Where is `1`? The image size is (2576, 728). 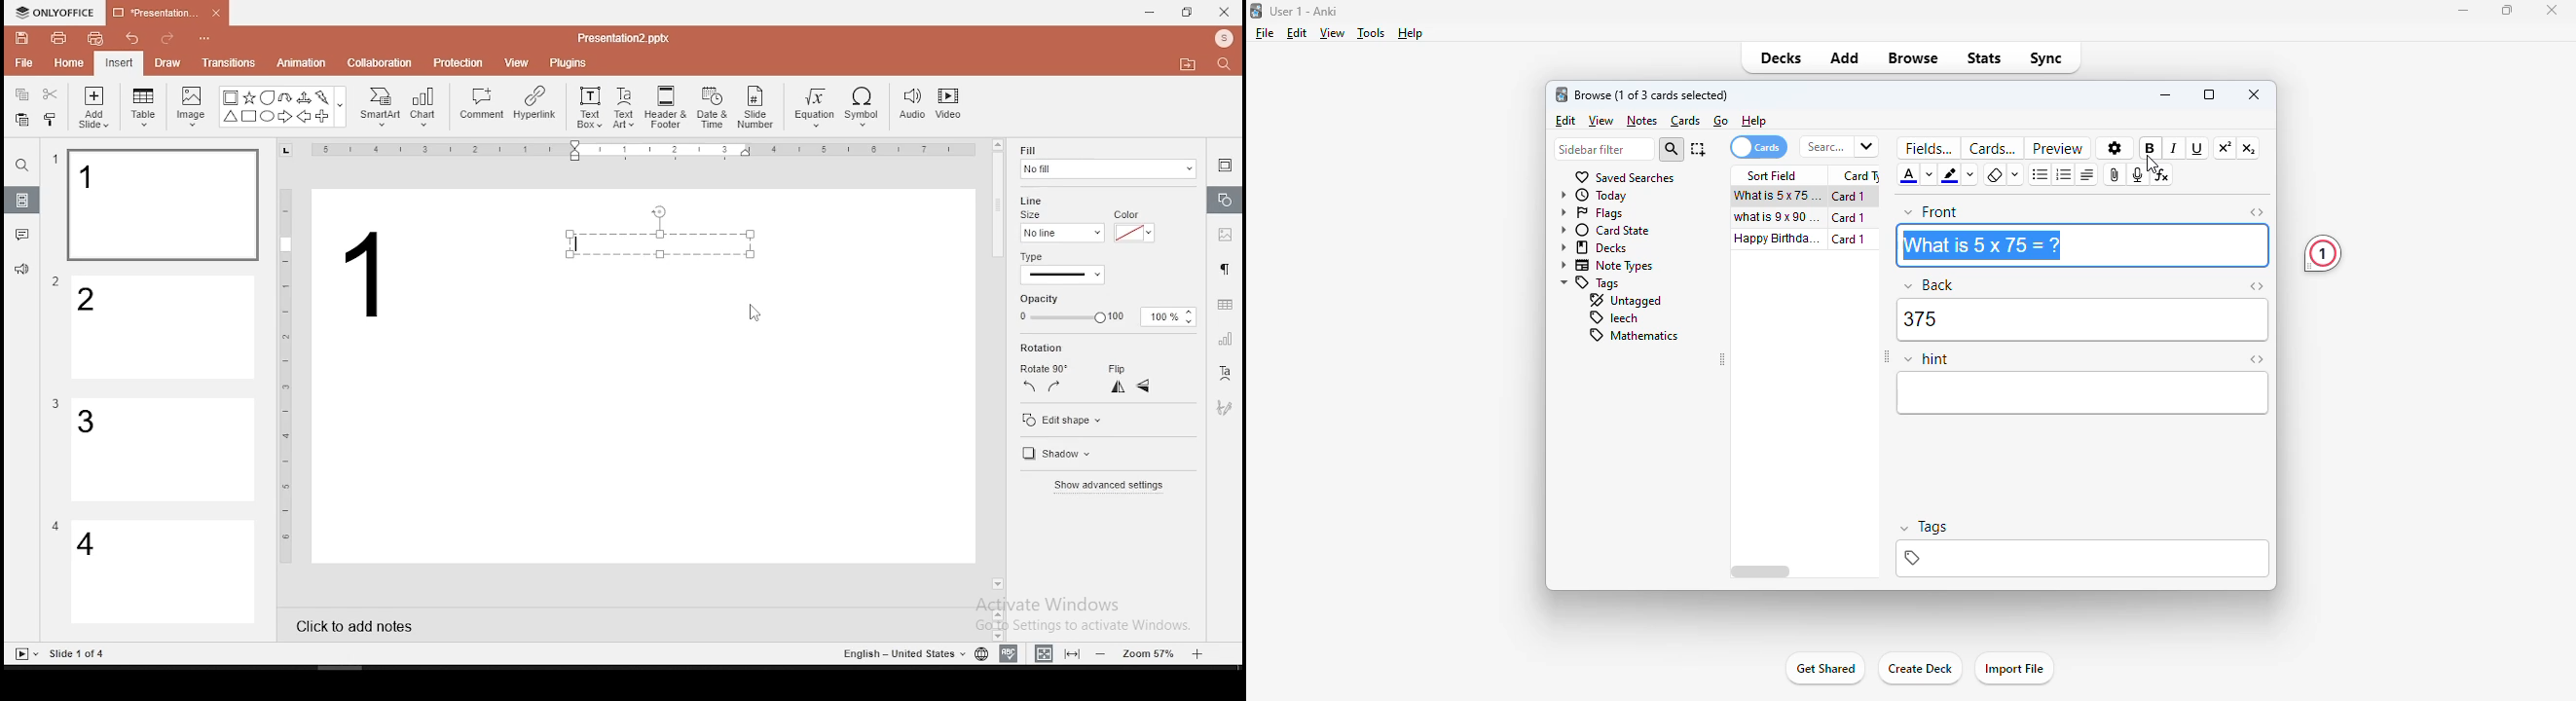 1 is located at coordinates (2323, 254).